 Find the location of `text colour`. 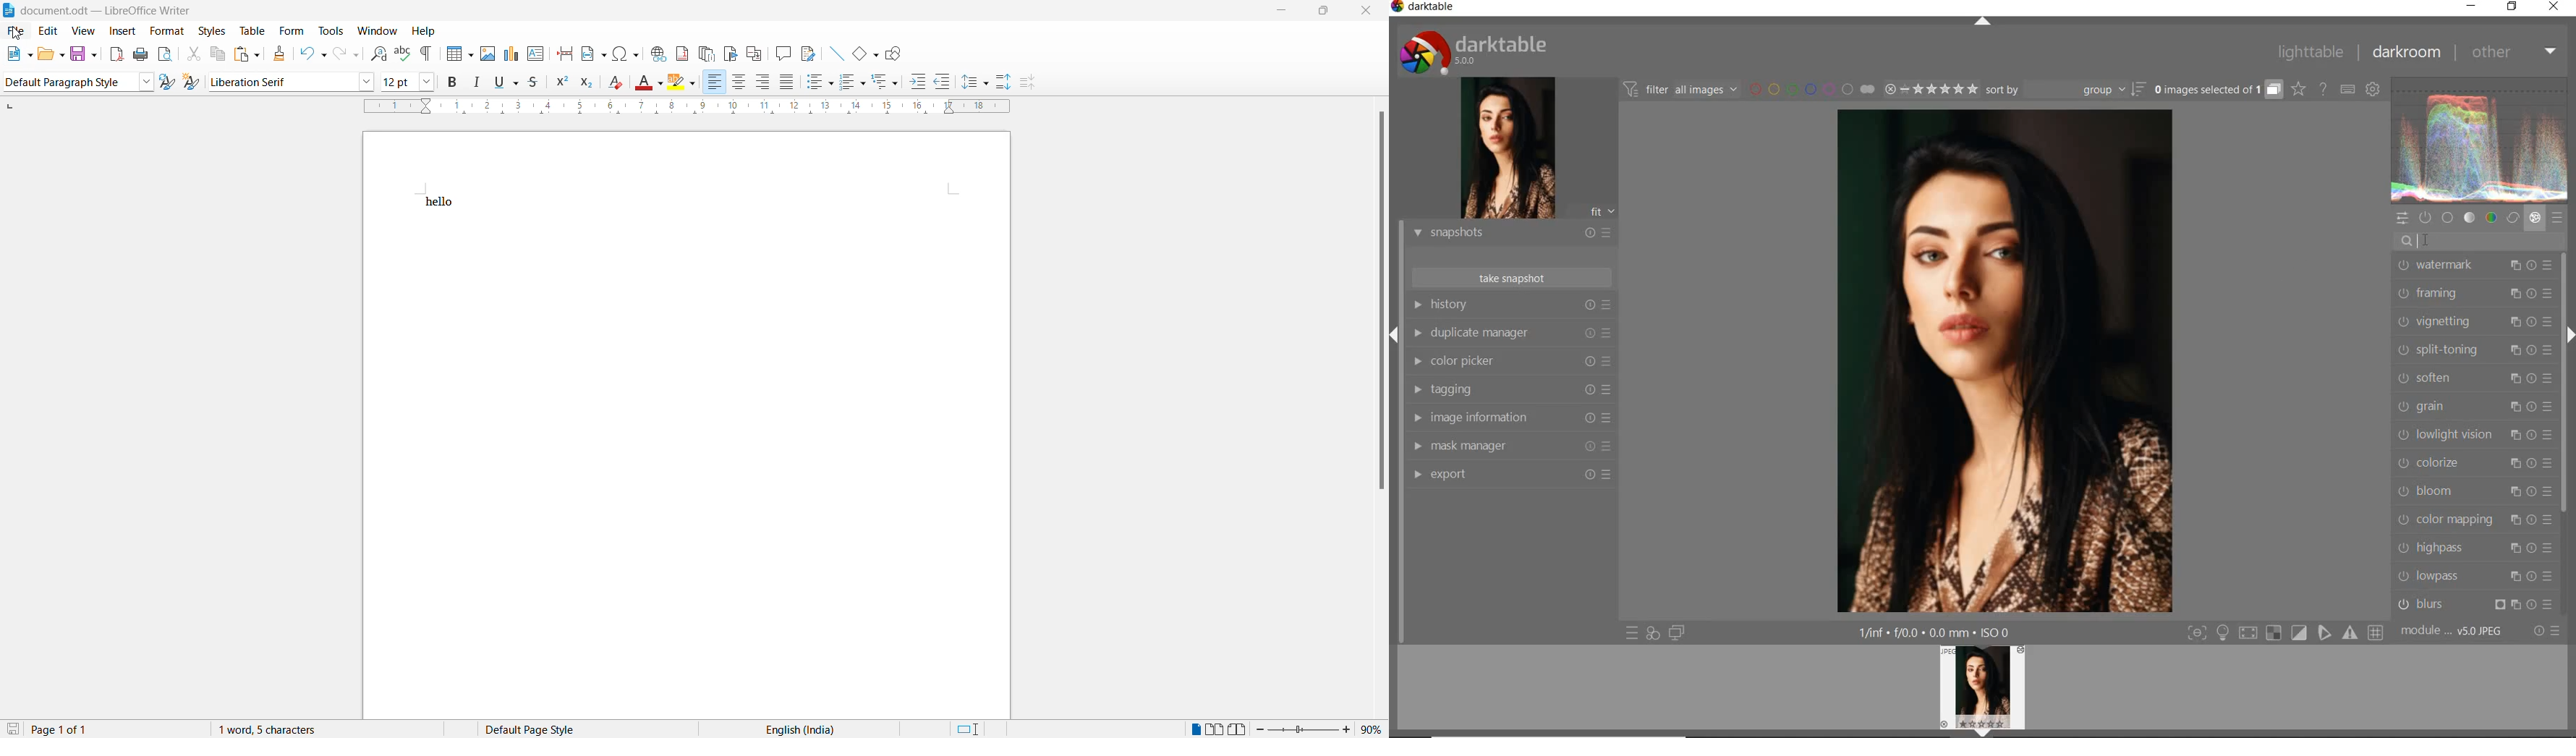

text colour is located at coordinates (650, 82).